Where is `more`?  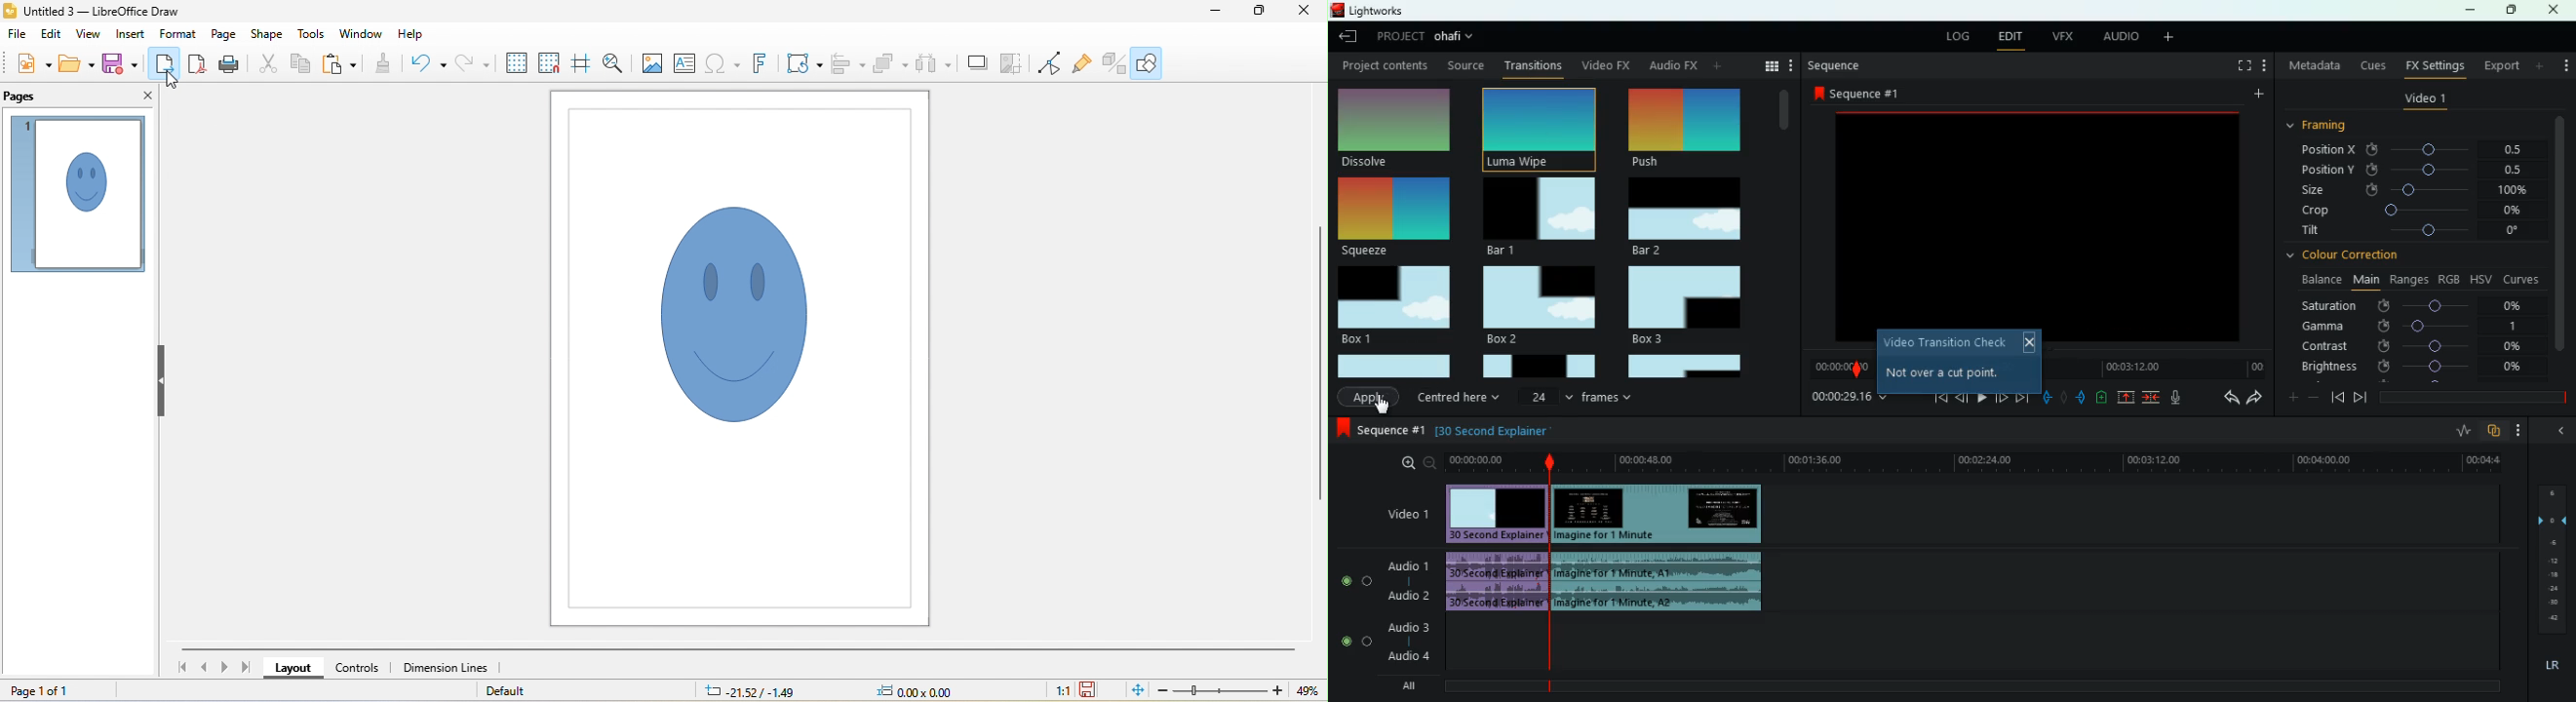 more is located at coordinates (2541, 65).